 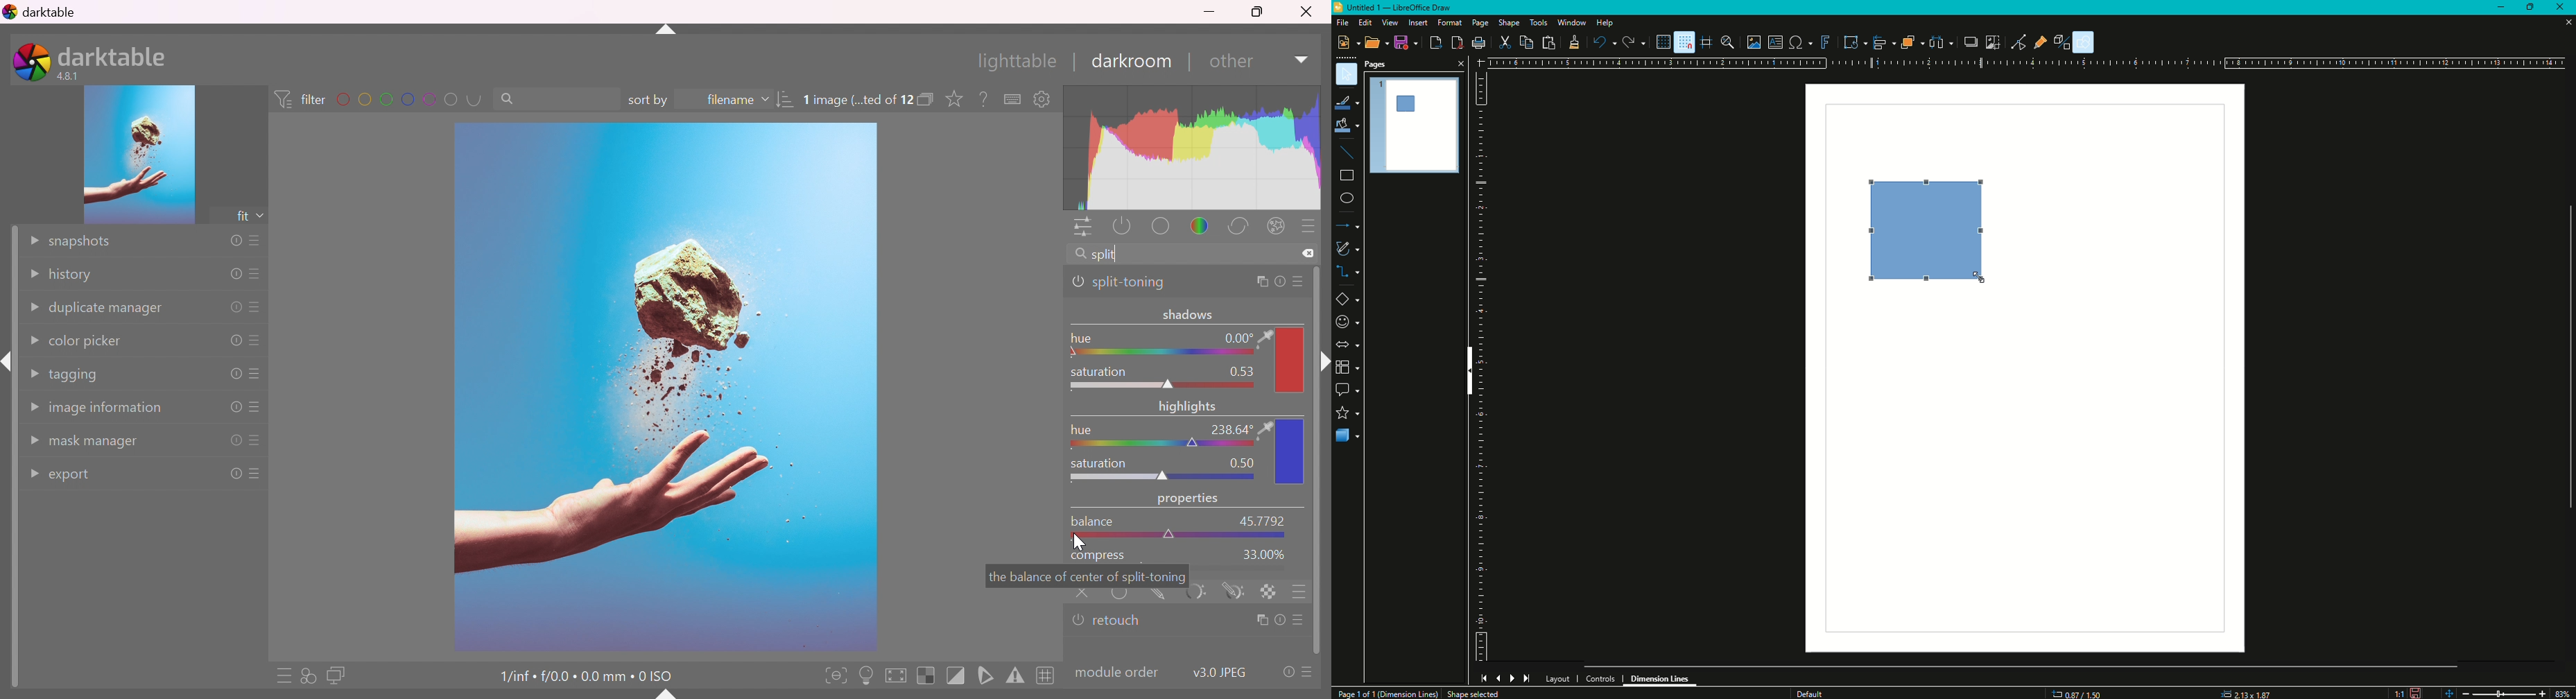 I want to click on View, so click(x=1389, y=23).